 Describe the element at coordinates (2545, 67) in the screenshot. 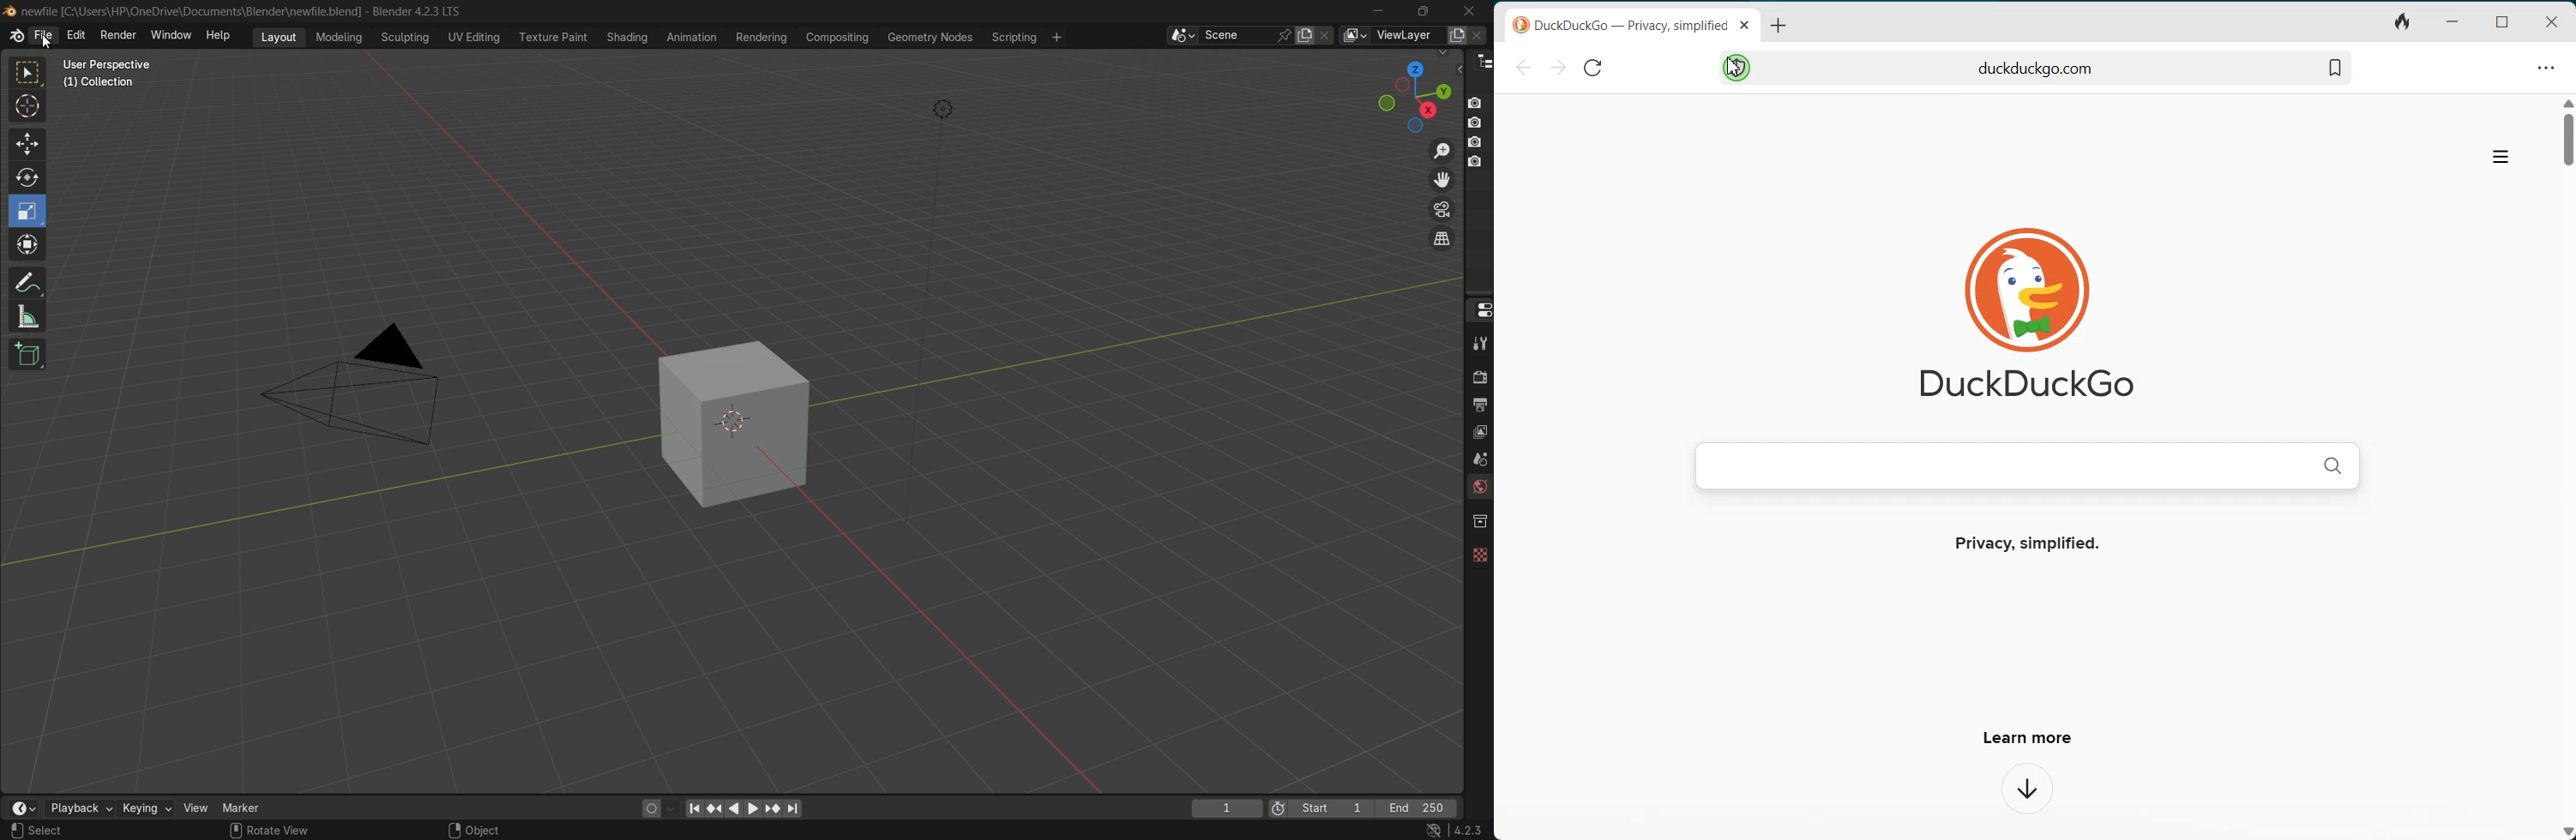

I see `Meatball tools` at that location.